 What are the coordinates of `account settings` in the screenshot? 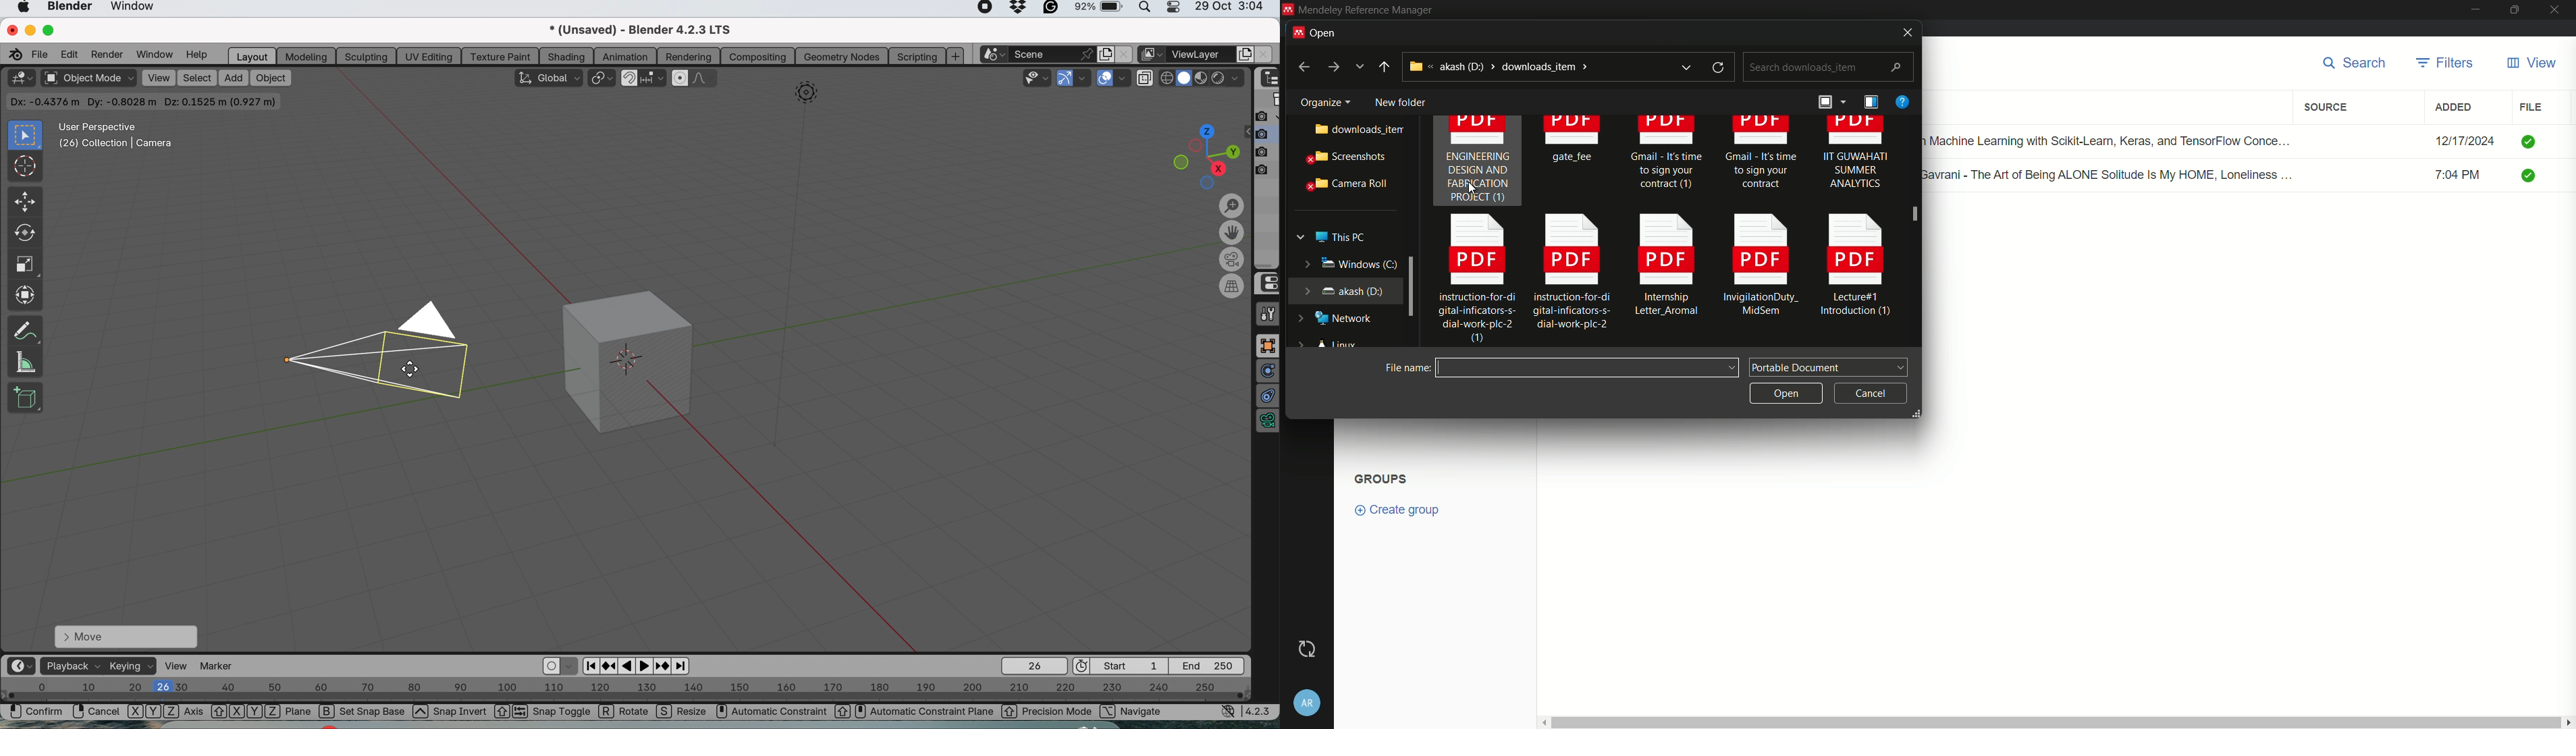 It's located at (1308, 700).